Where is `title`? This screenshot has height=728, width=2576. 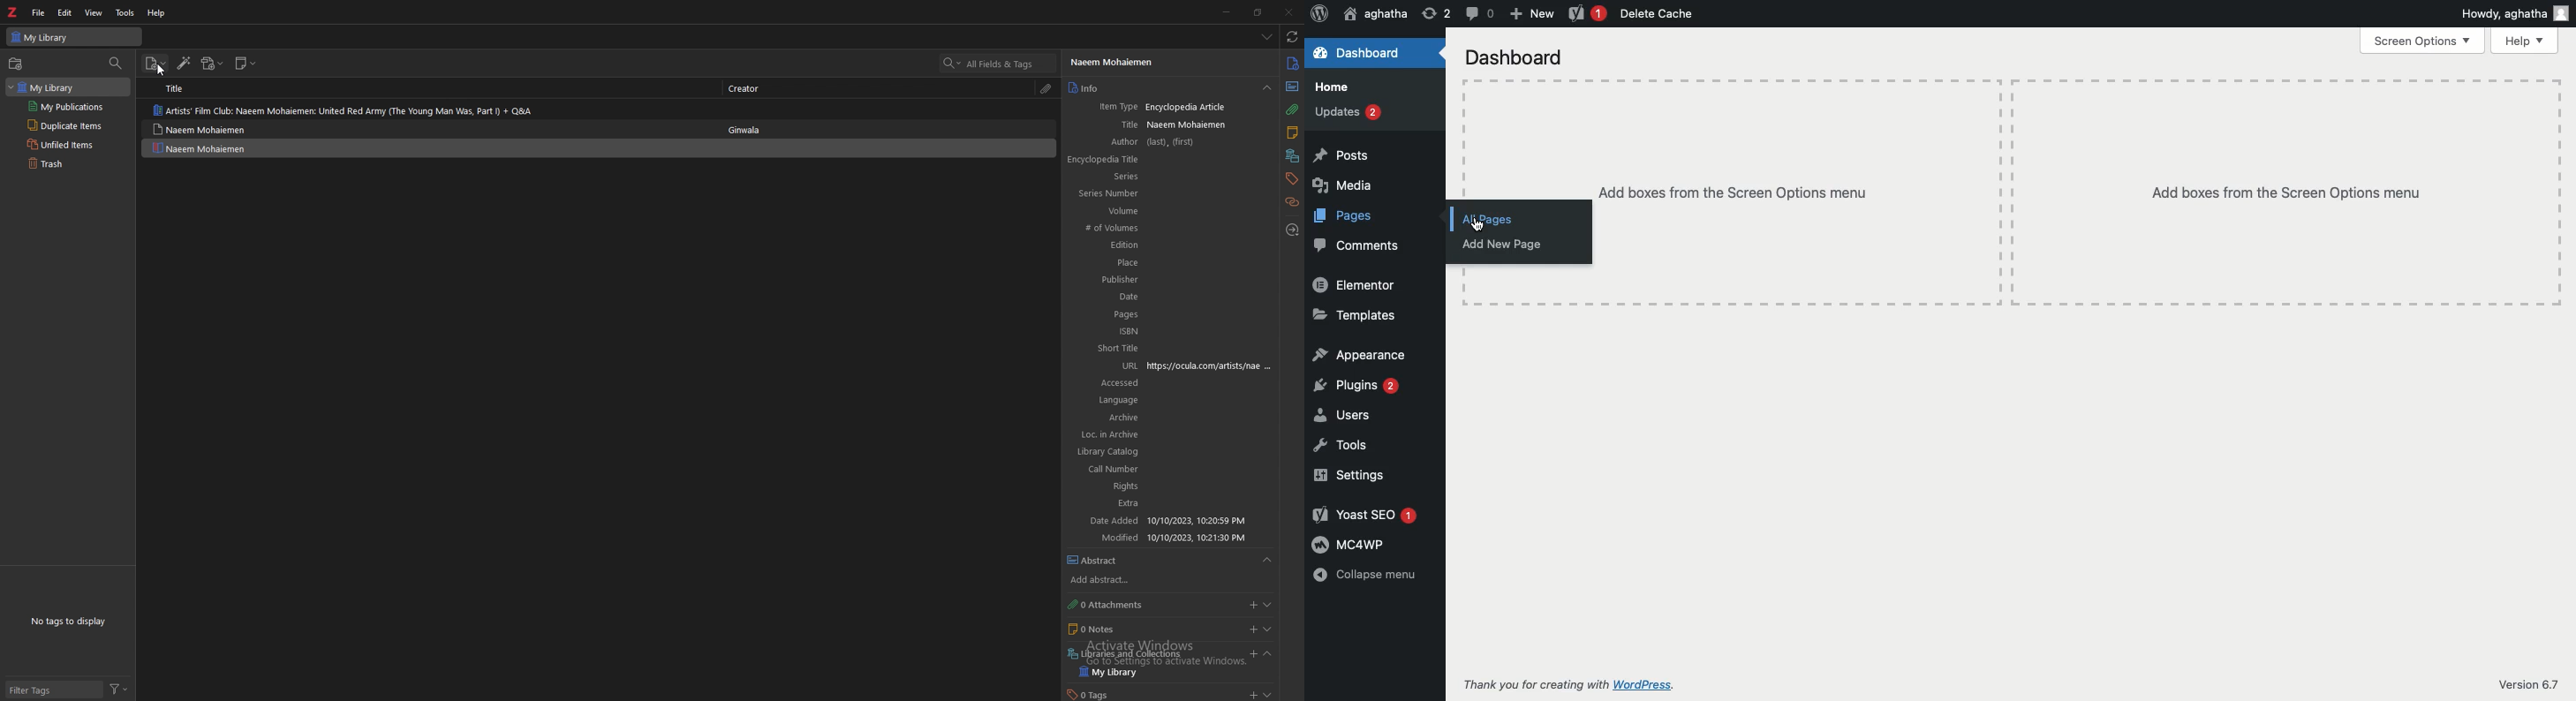 title is located at coordinates (1106, 124).